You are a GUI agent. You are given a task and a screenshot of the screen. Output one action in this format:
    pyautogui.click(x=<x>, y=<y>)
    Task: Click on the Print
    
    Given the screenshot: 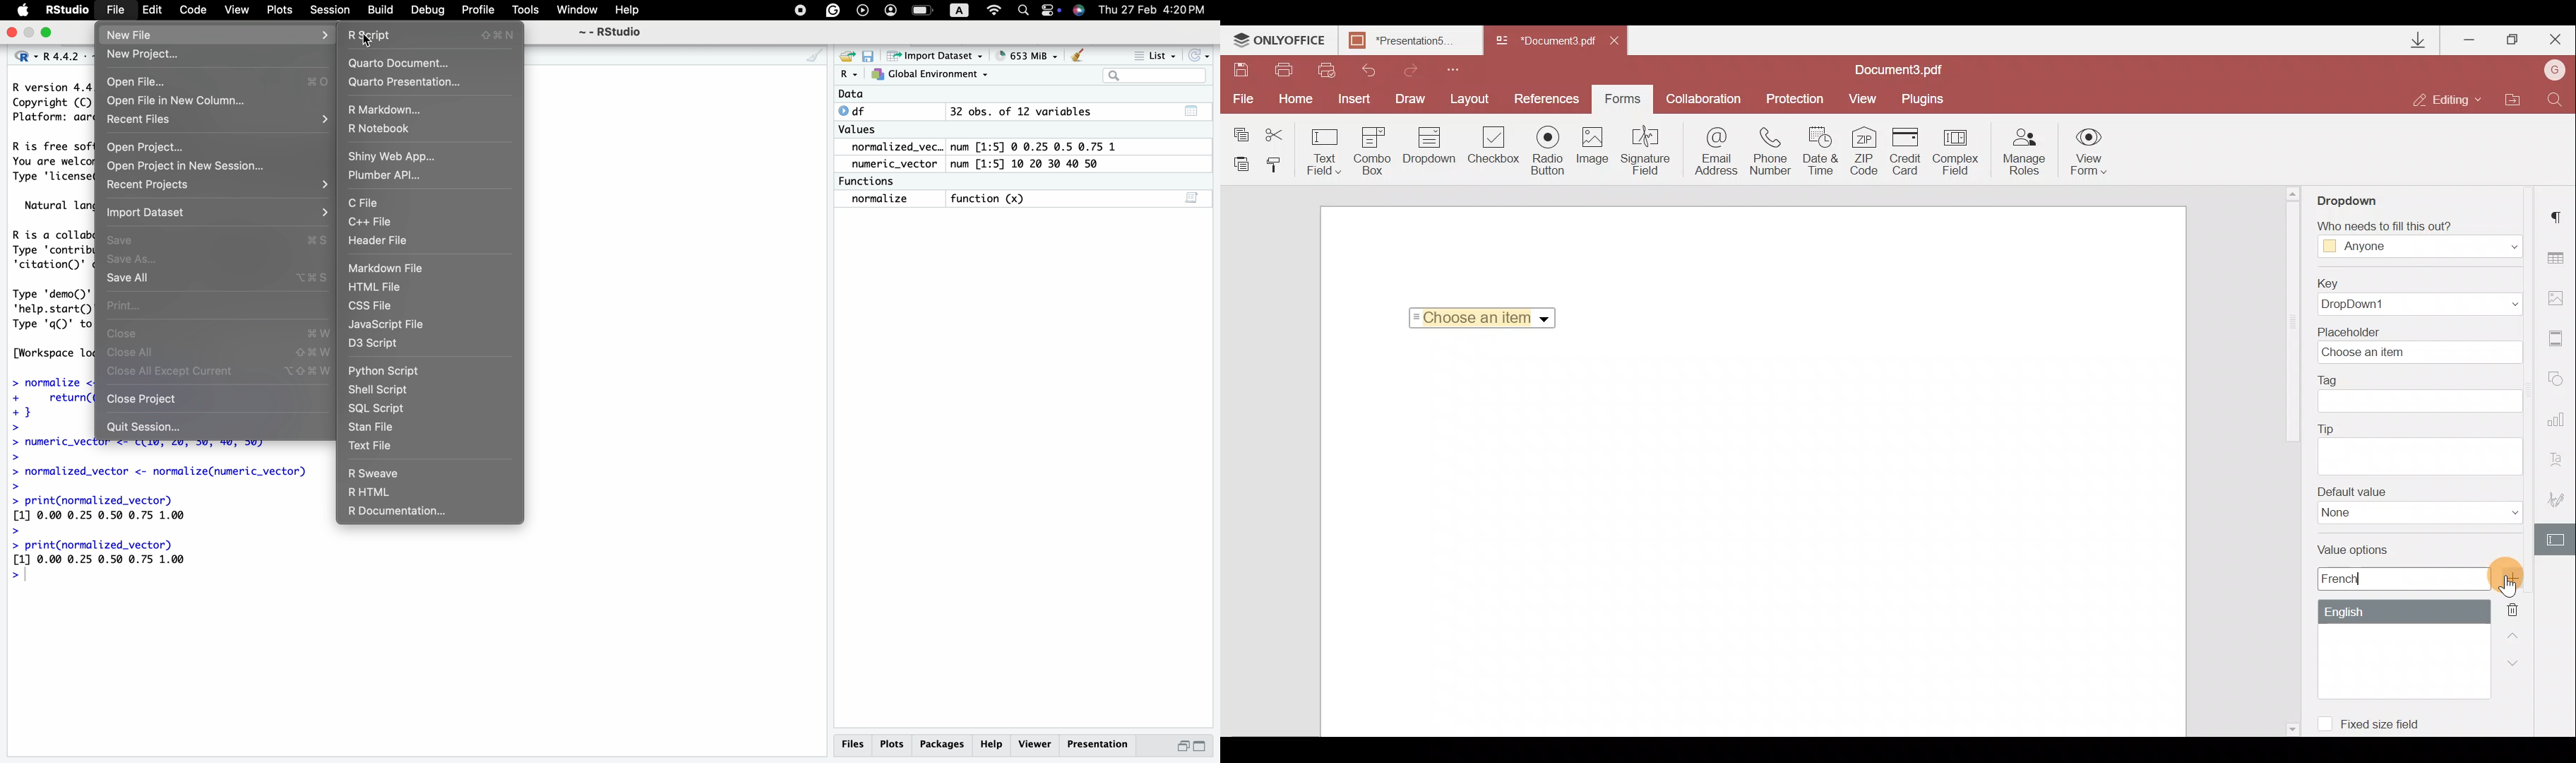 What is the action you would take?
    pyautogui.click(x=130, y=304)
    